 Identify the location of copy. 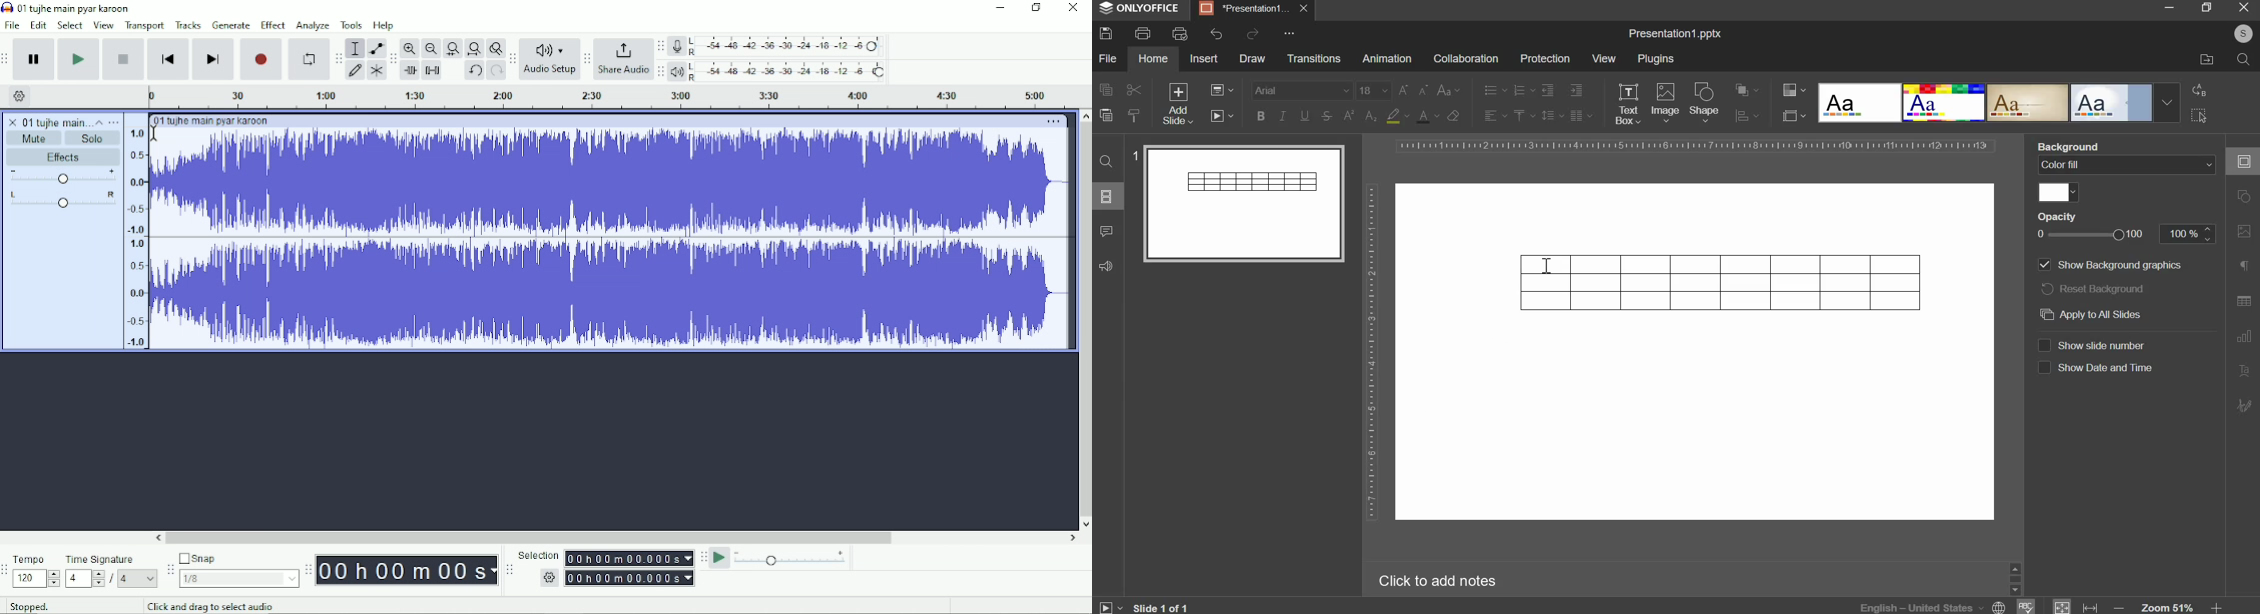
(1106, 89).